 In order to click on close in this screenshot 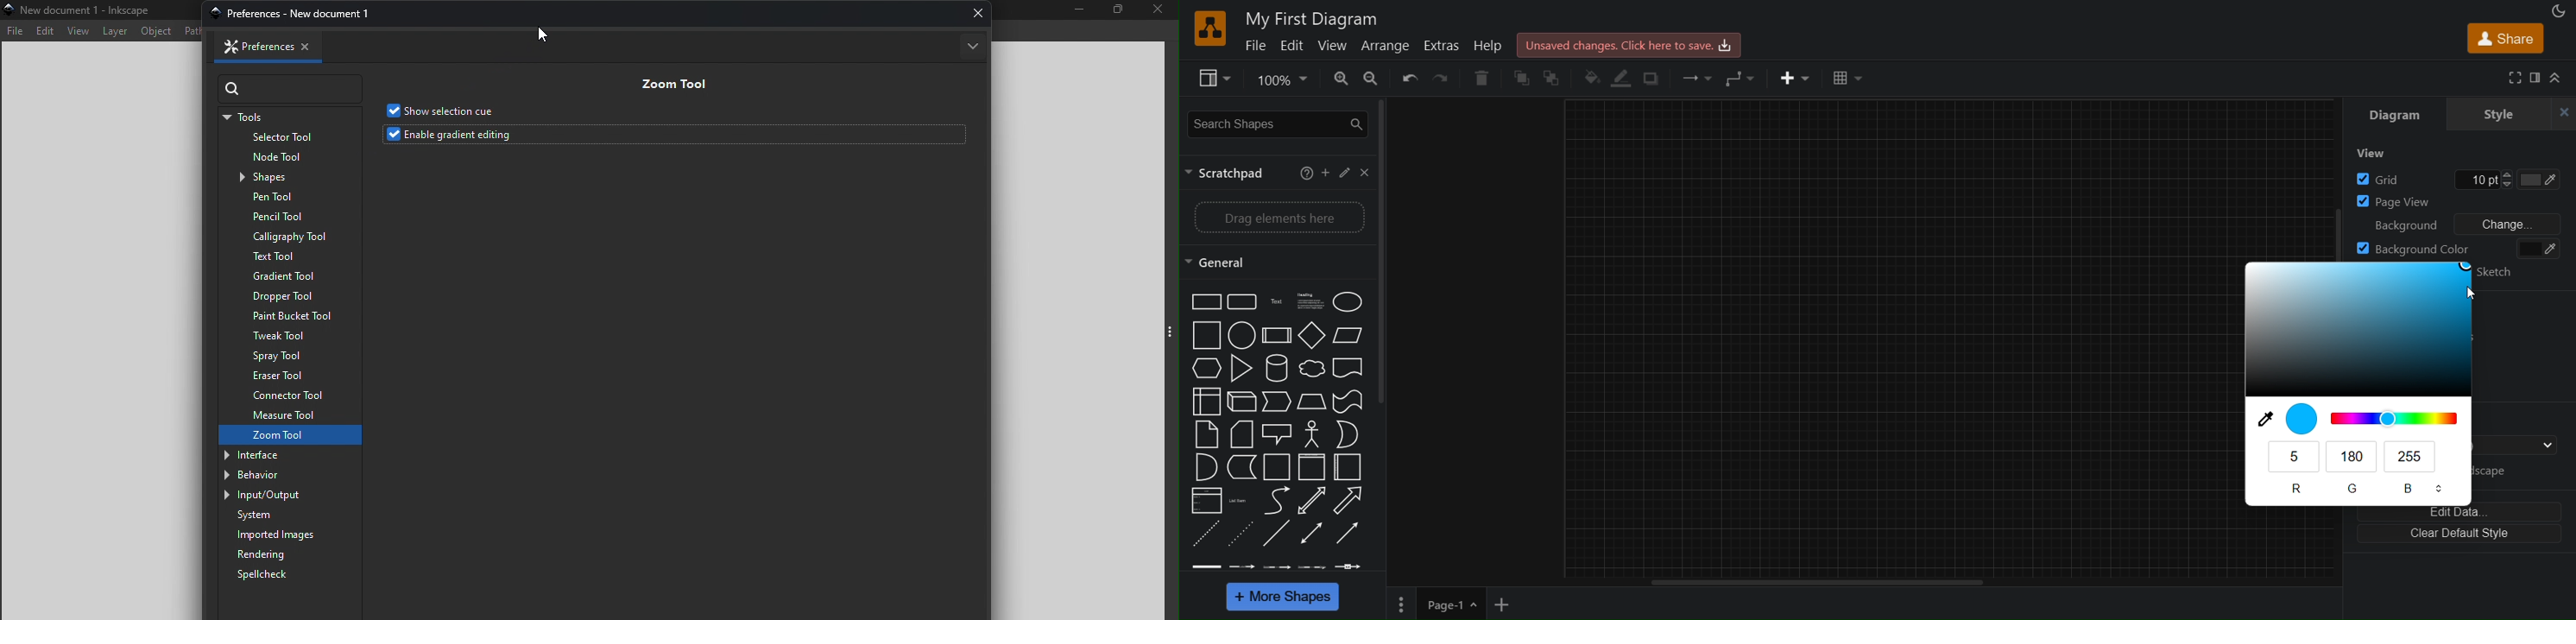, I will do `click(2563, 113)`.